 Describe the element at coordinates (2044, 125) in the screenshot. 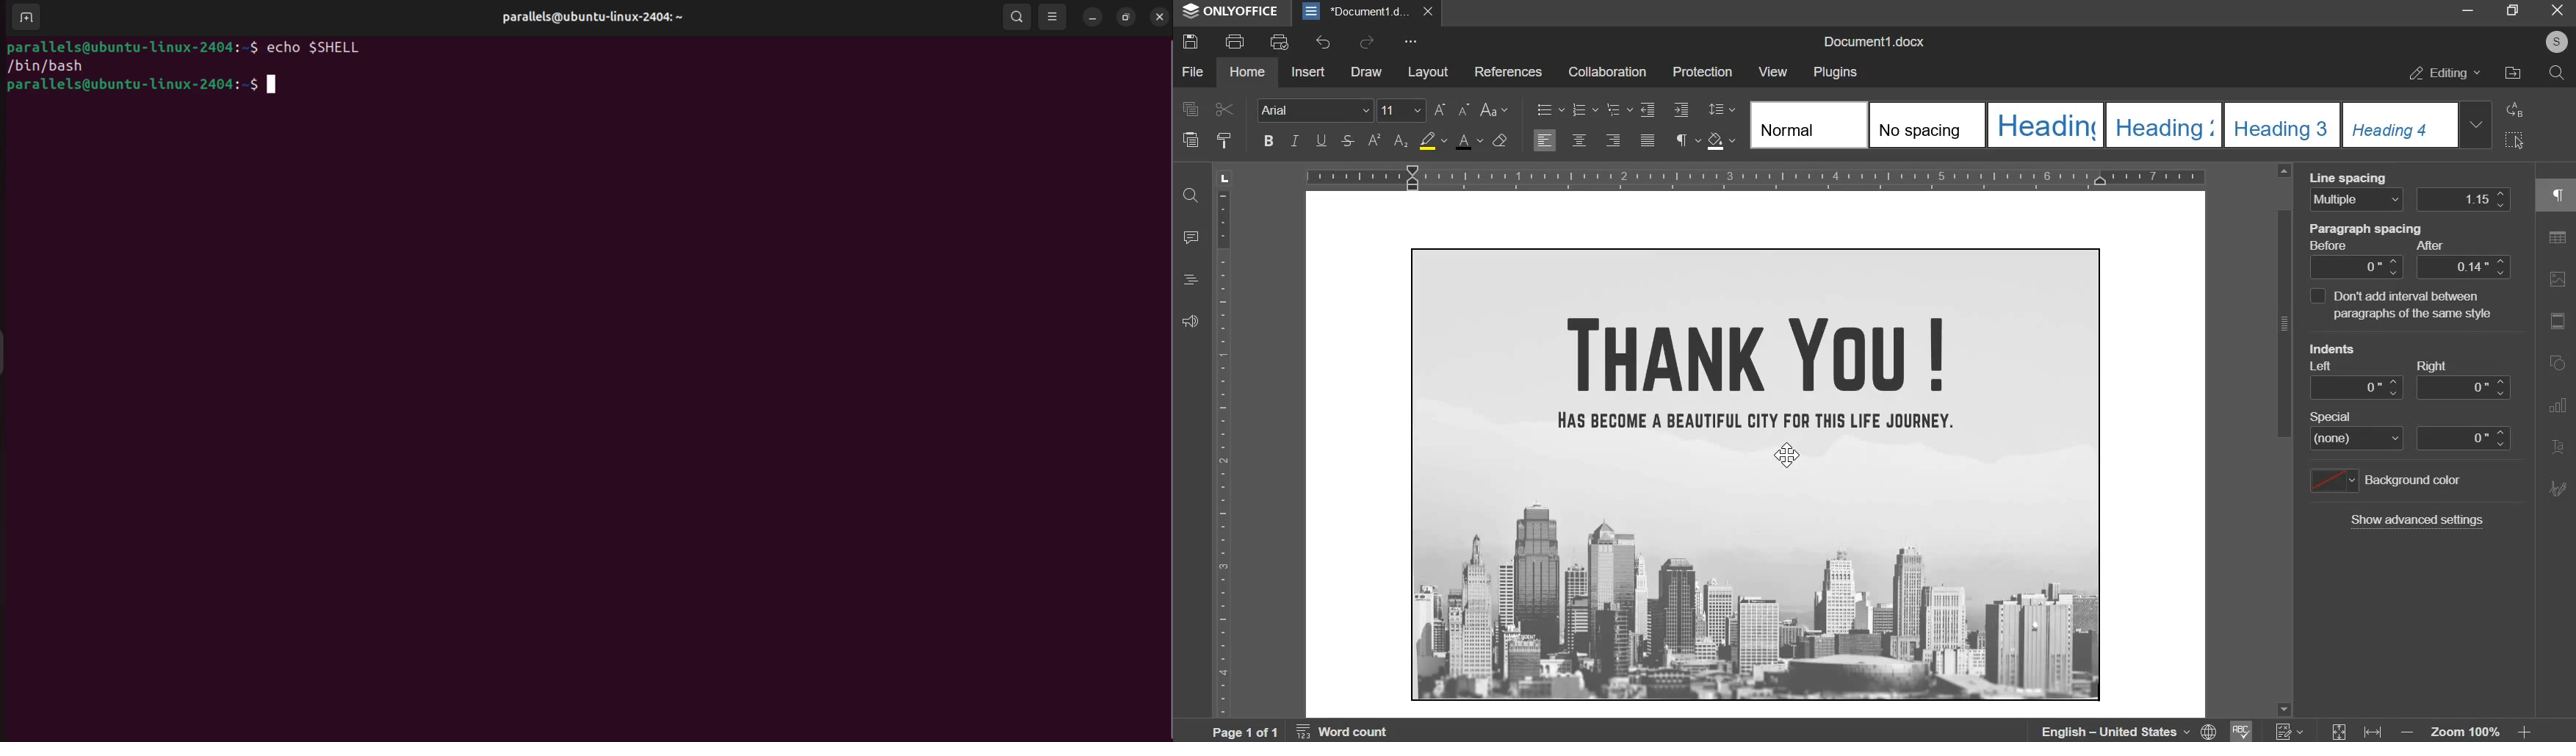

I see `Heading 1` at that location.